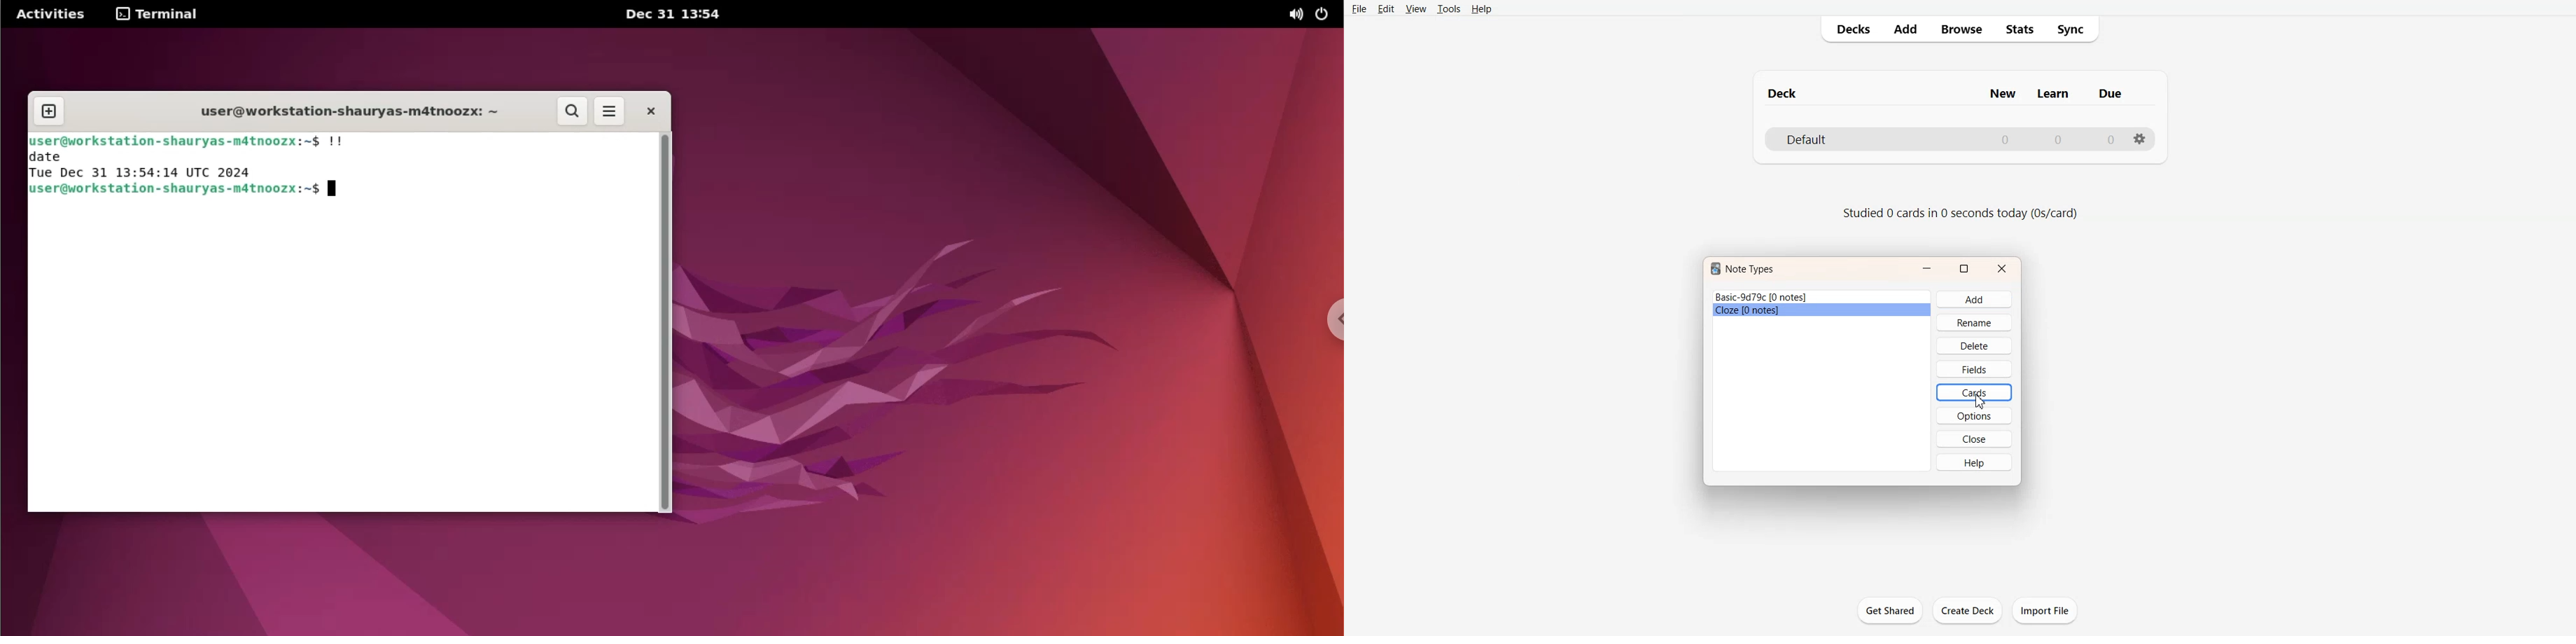 The height and width of the screenshot is (644, 2576). I want to click on Minimize, so click(1928, 269).